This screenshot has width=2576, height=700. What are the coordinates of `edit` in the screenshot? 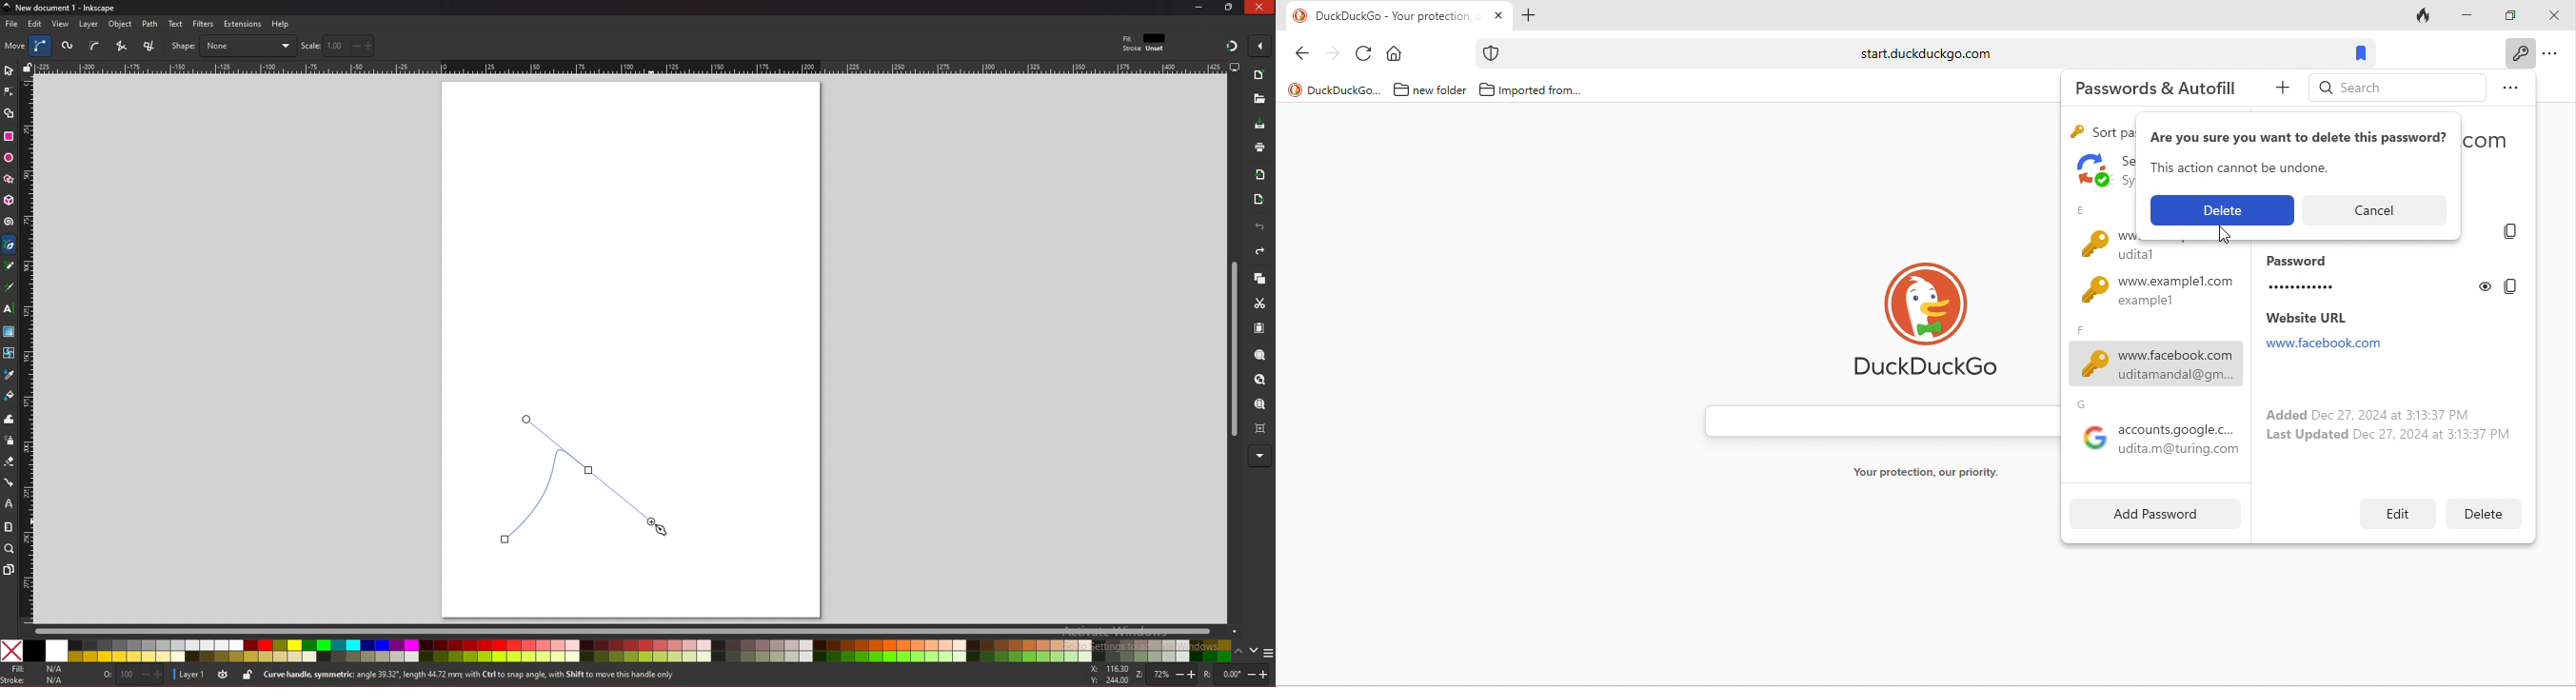 It's located at (36, 23).